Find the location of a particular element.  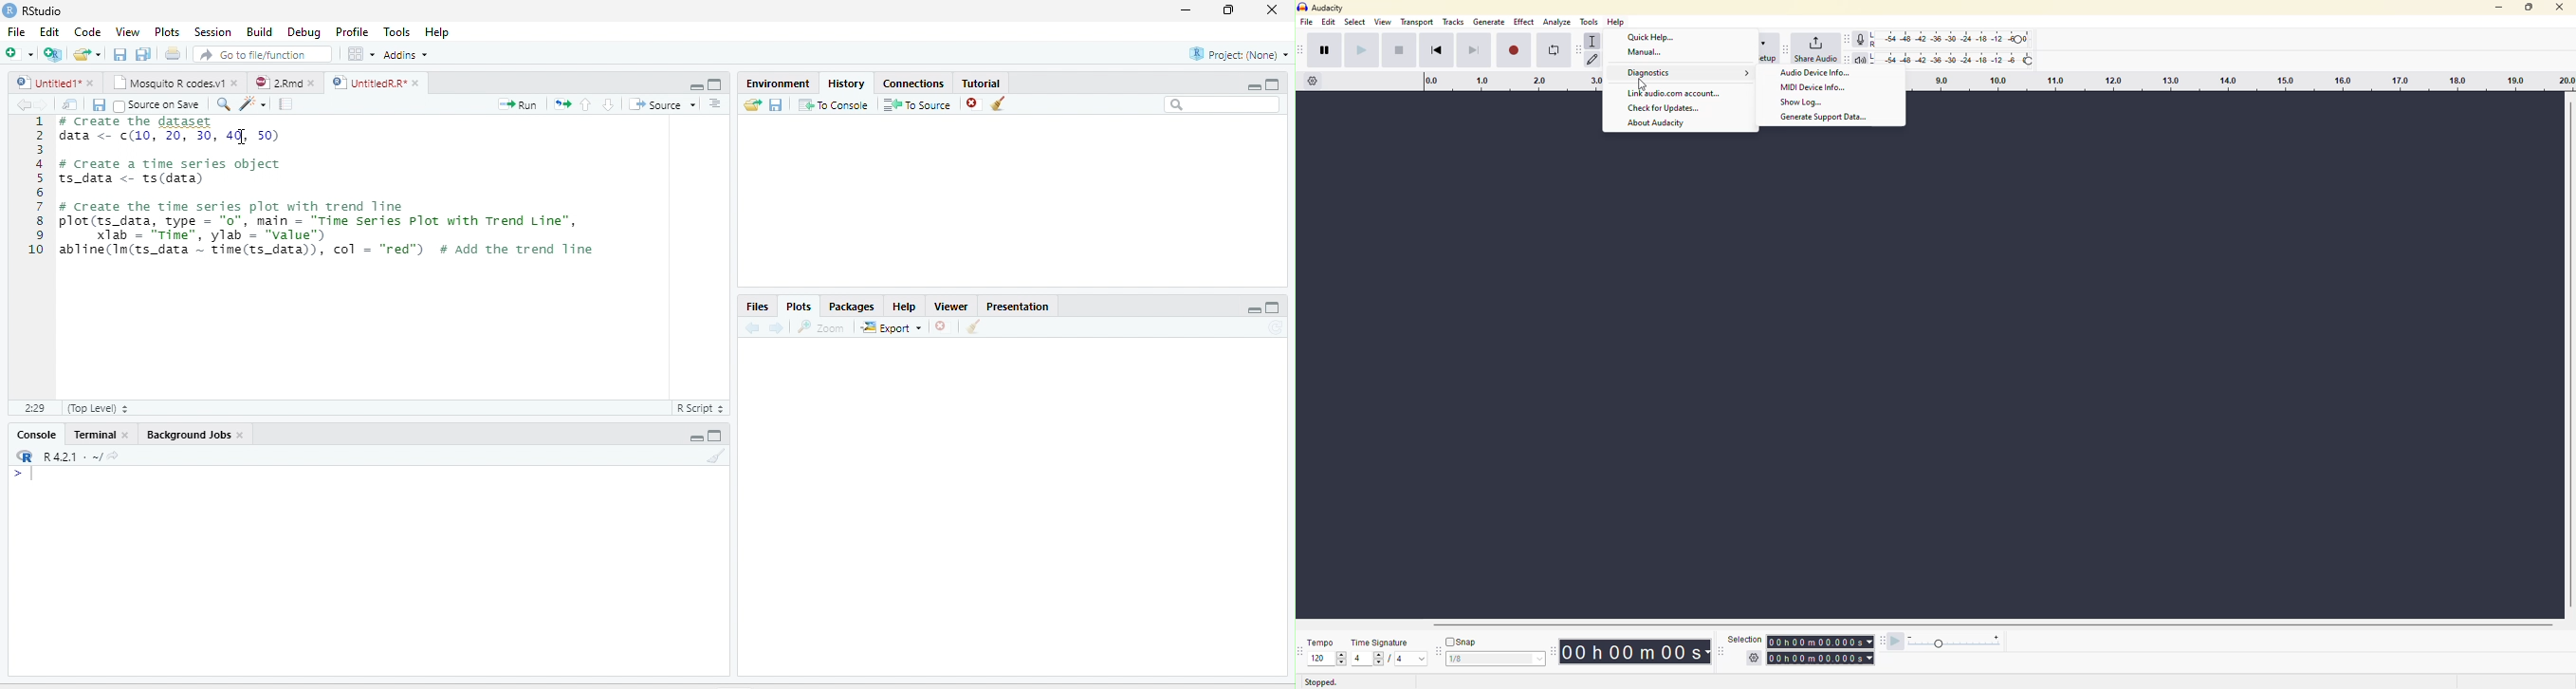

R Script is located at coordinates (701, 408).